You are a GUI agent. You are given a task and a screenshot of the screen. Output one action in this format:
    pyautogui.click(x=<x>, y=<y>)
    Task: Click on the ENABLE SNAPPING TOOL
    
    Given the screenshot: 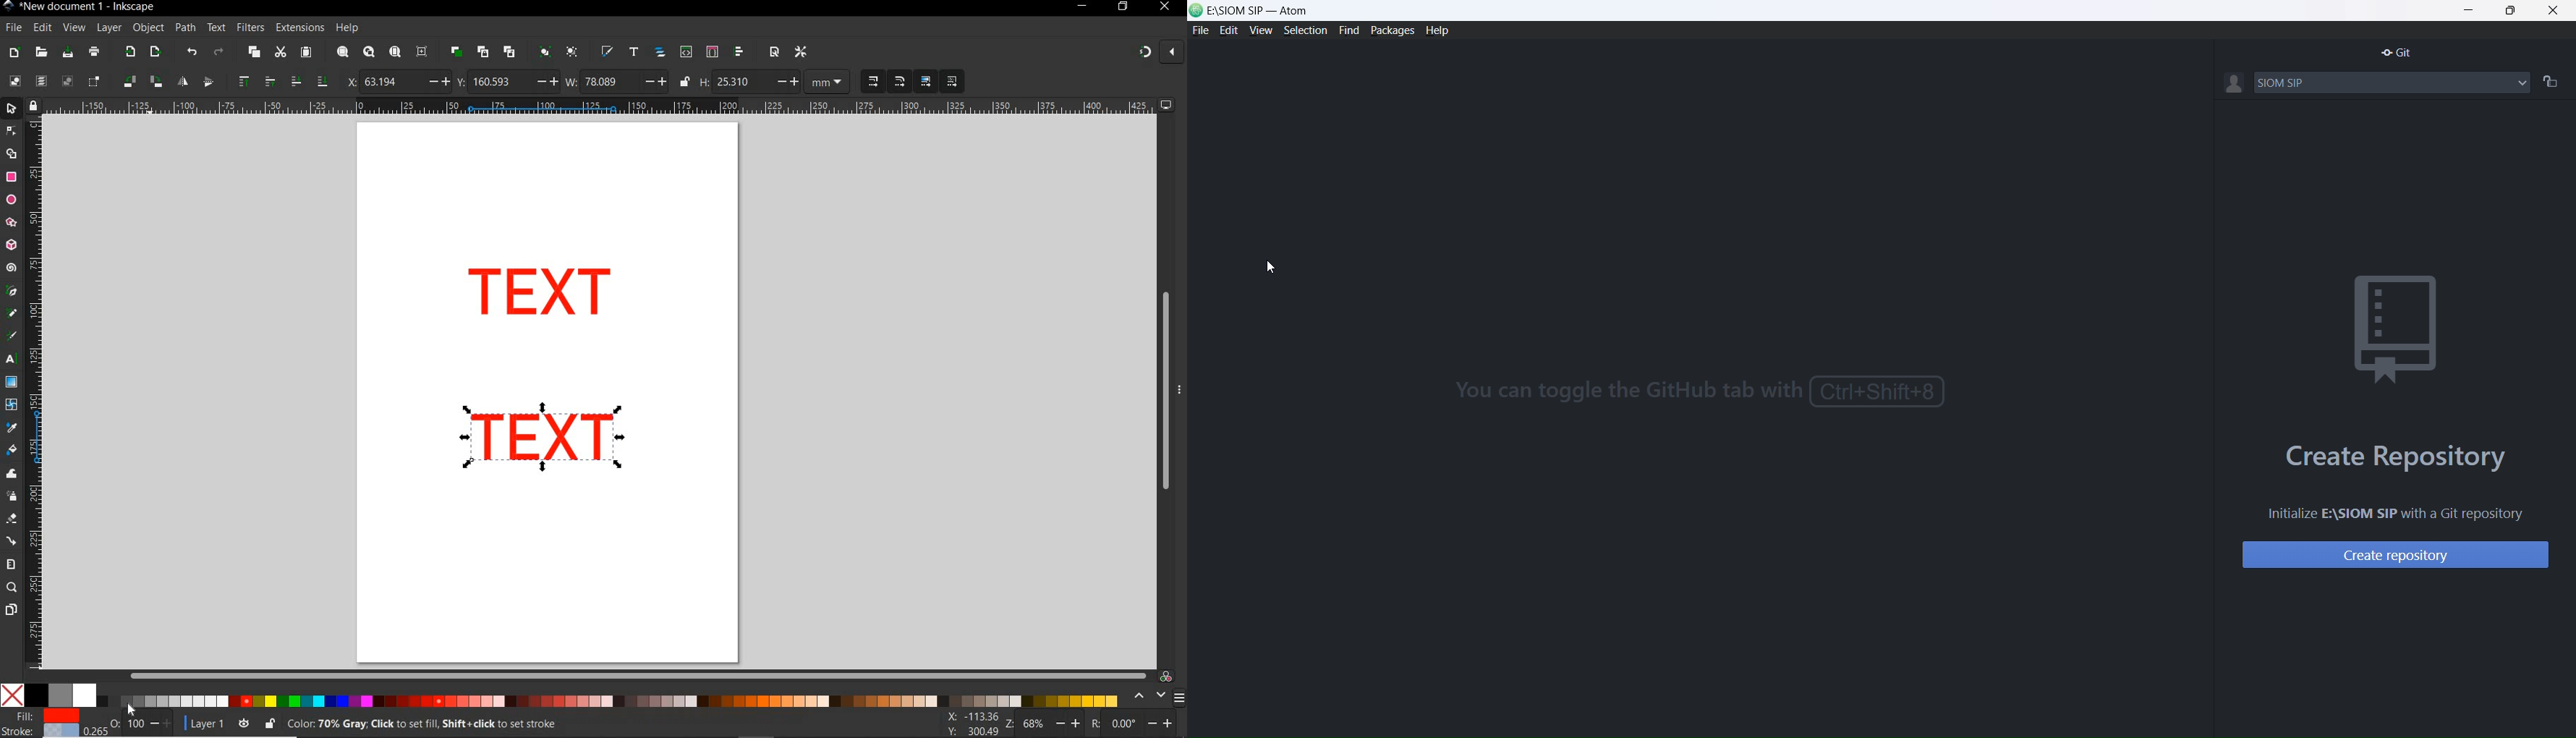 What is the action you would take?
    pyautogui.click(x=1153, y=53)
    